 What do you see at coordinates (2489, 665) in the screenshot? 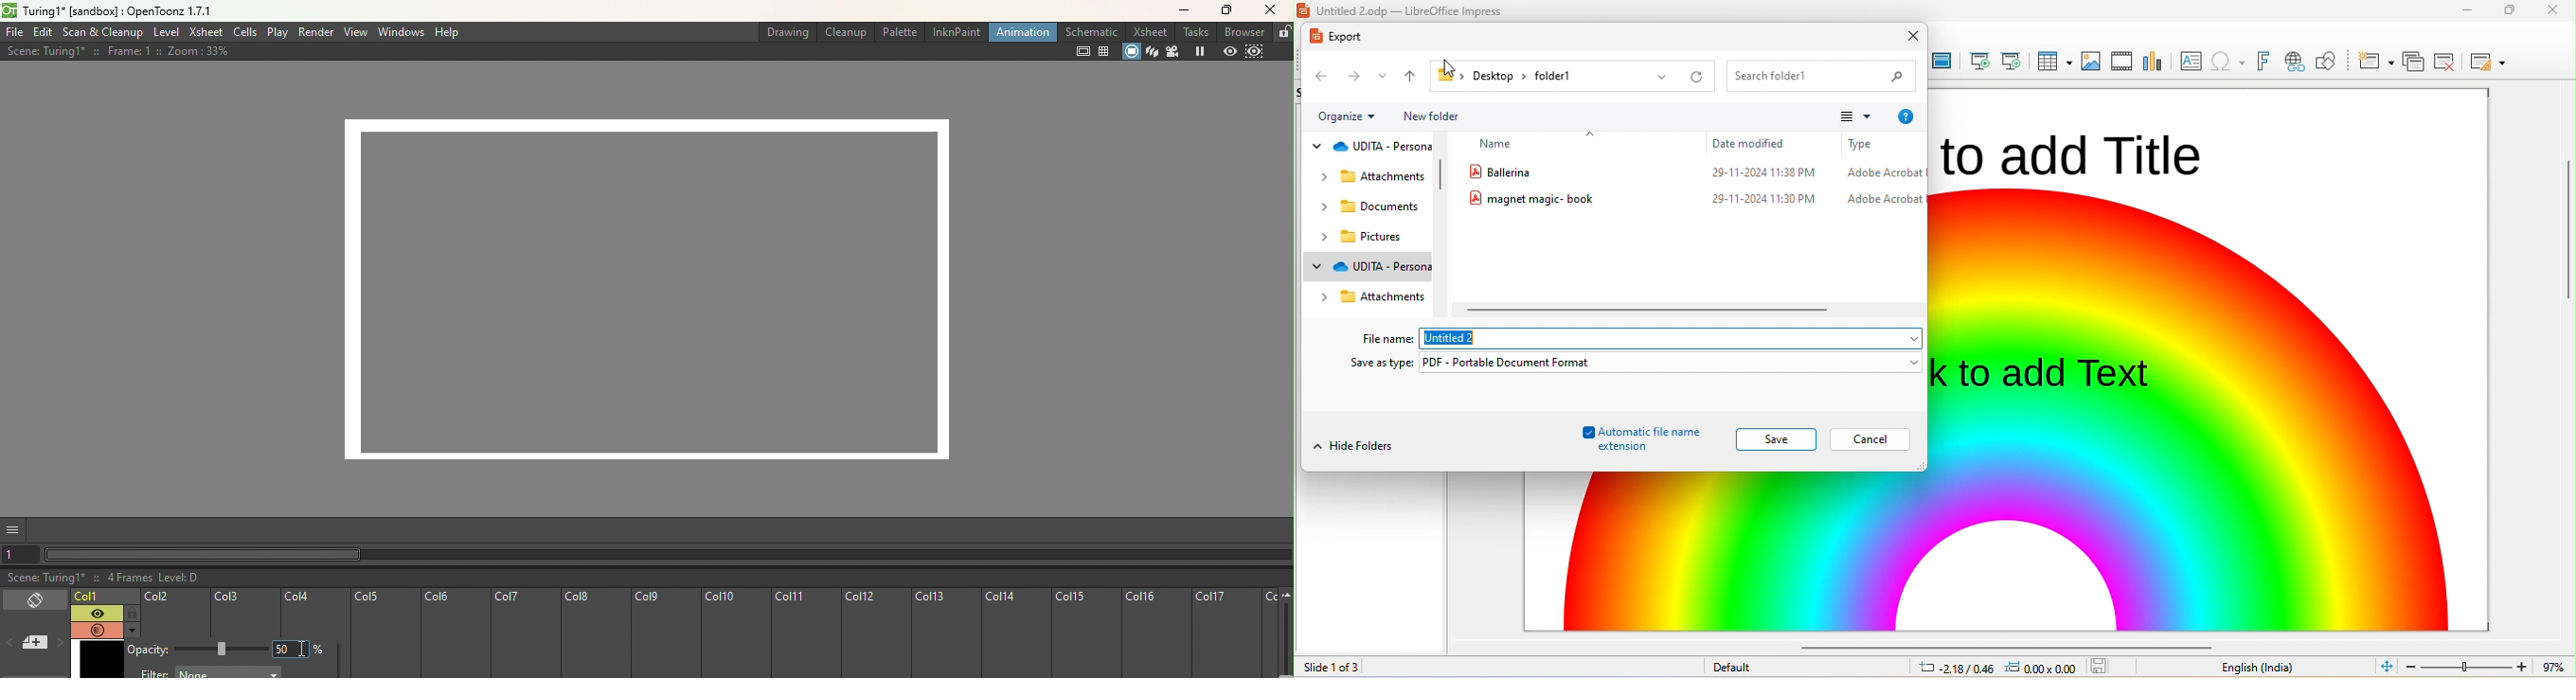
I see `zoom` at bounding box center [2489, 665].